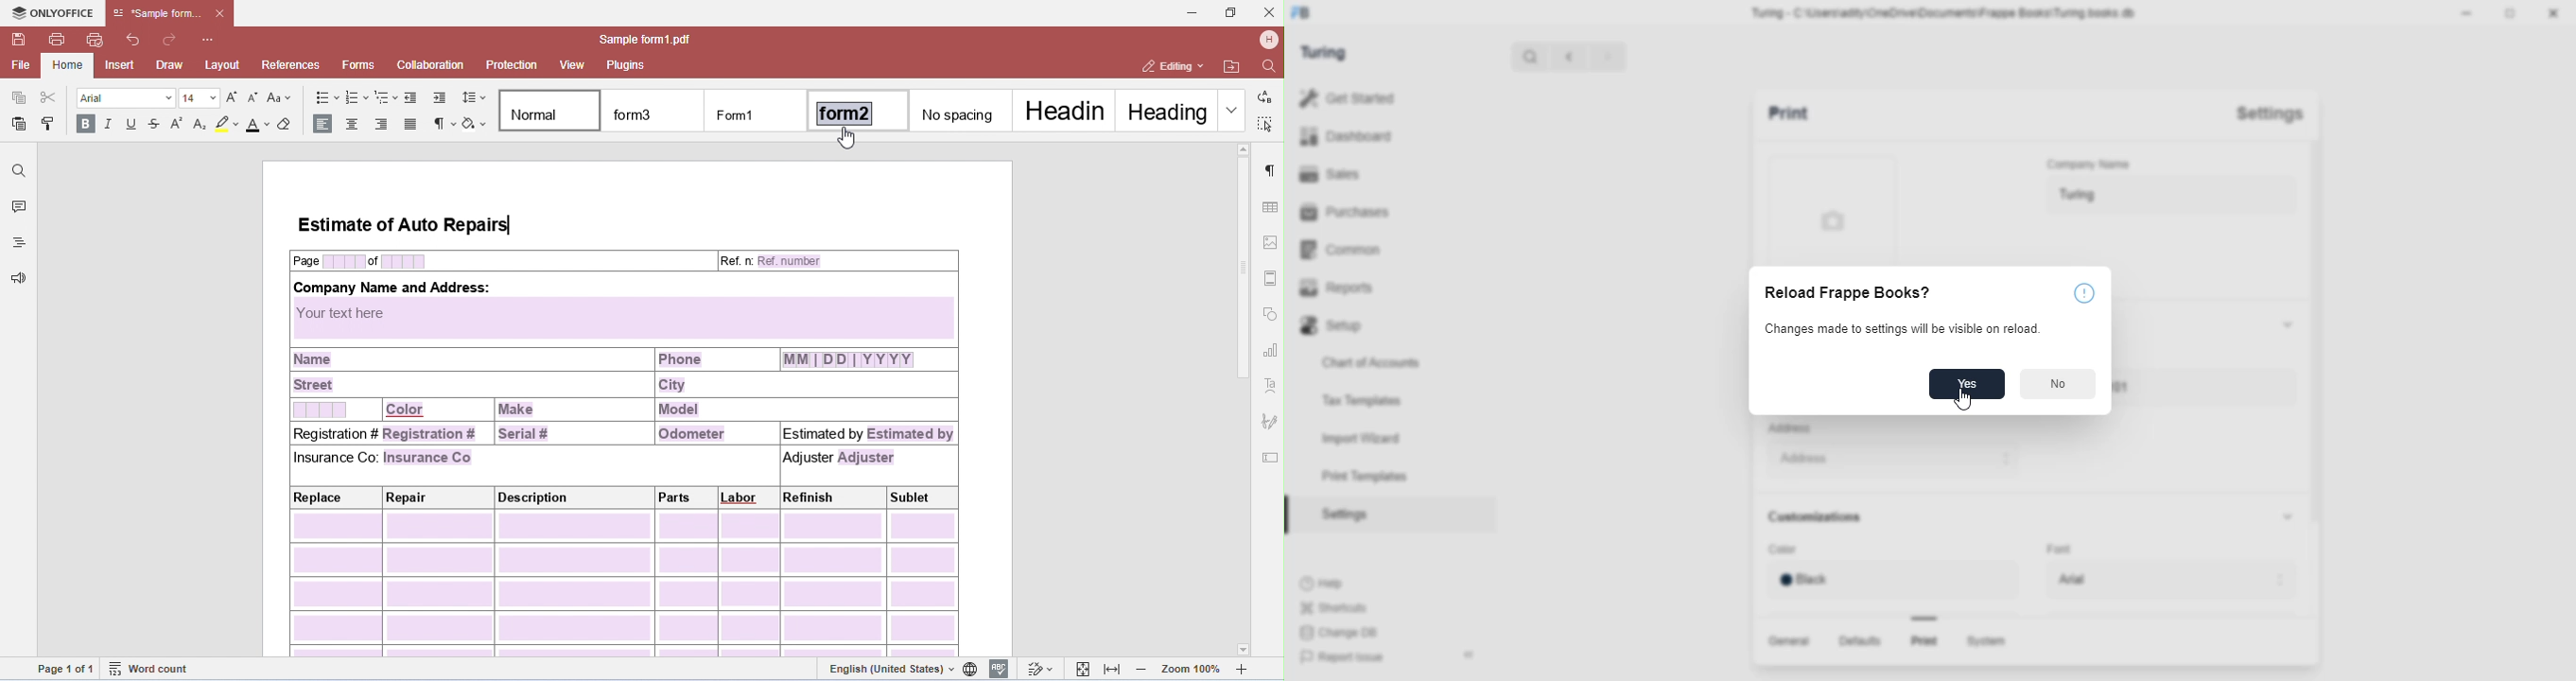  Describe the element at coordinates (1962, 397) in the screenshot. I see `cursor` at that location.